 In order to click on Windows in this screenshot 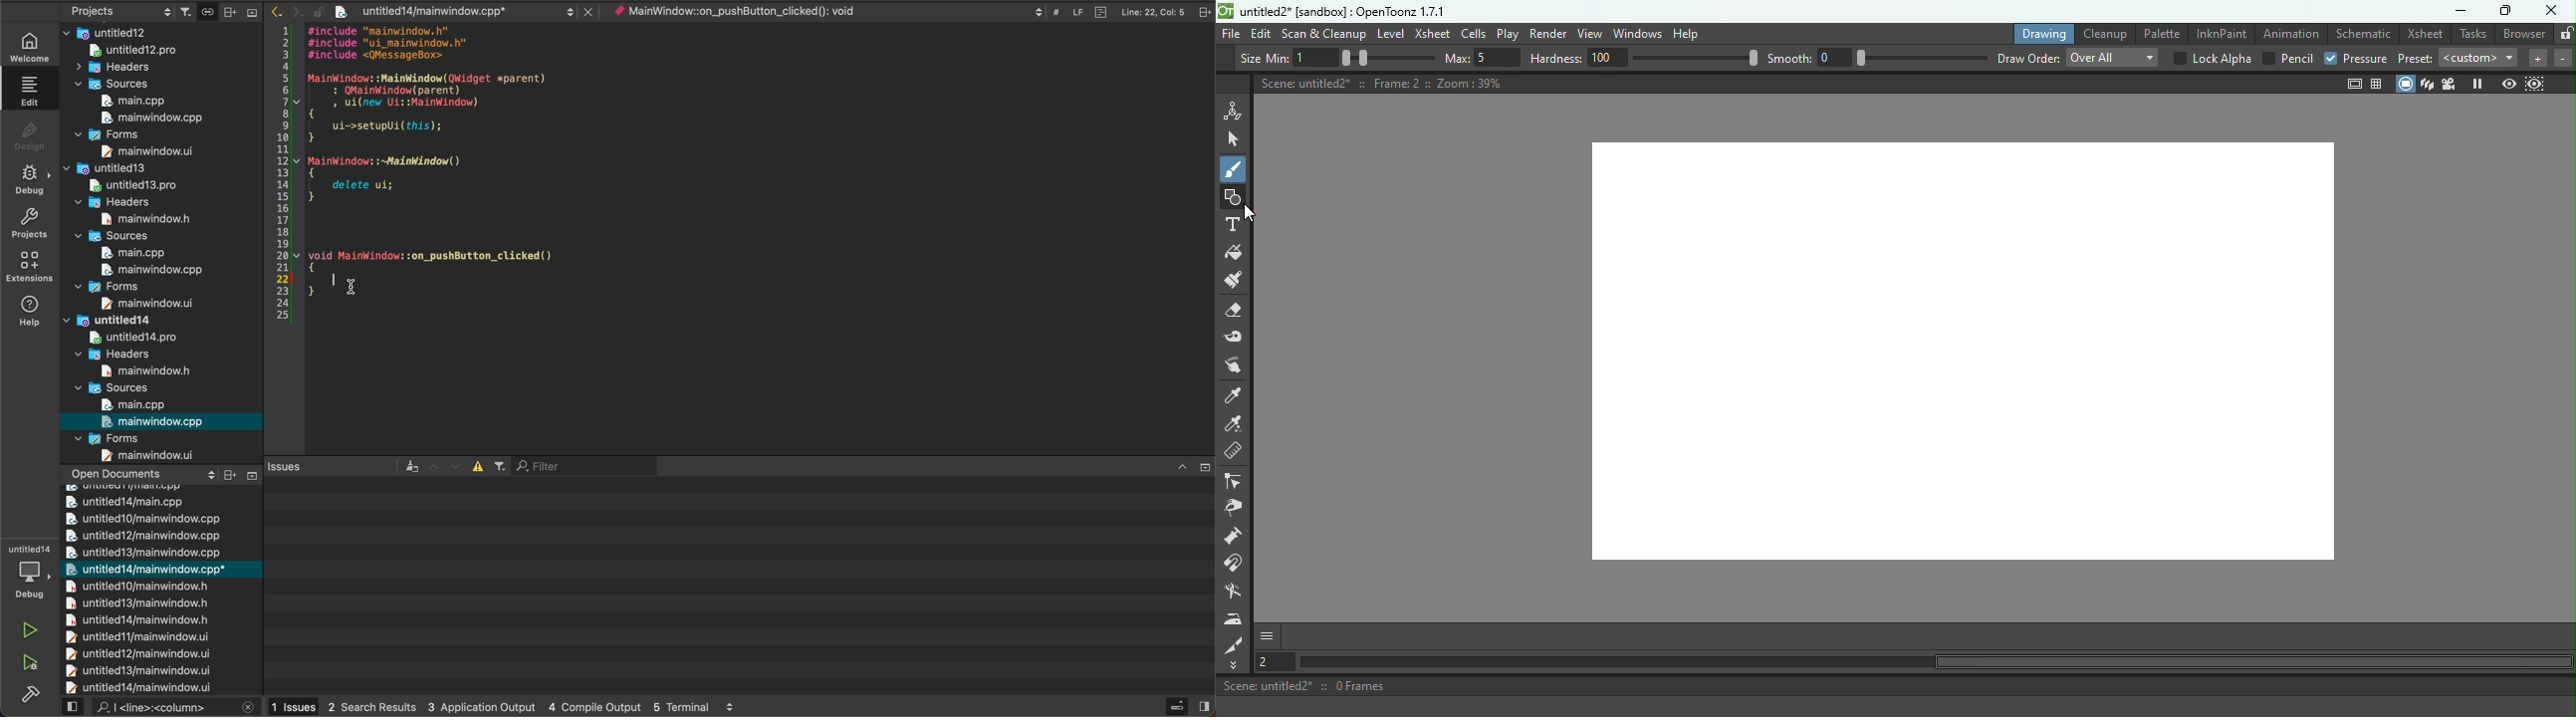, I will do `click(1636, 34)`.